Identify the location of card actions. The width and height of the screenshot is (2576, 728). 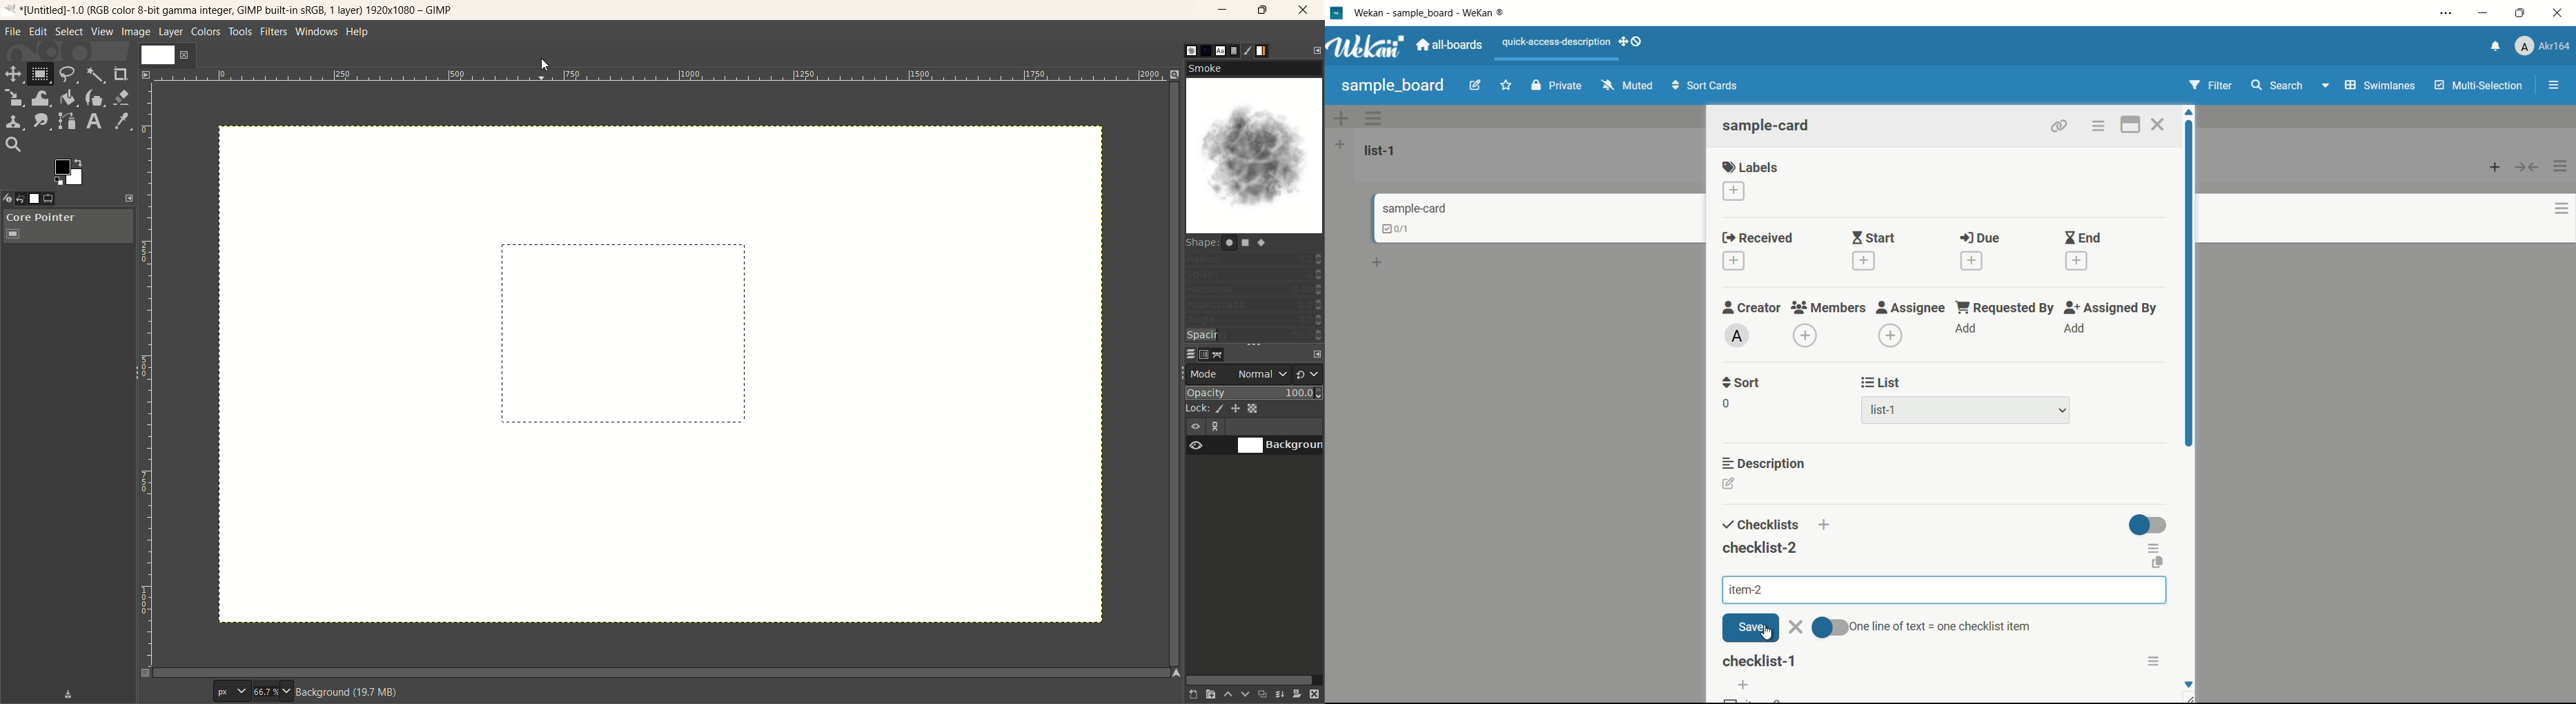
(2097, 126).